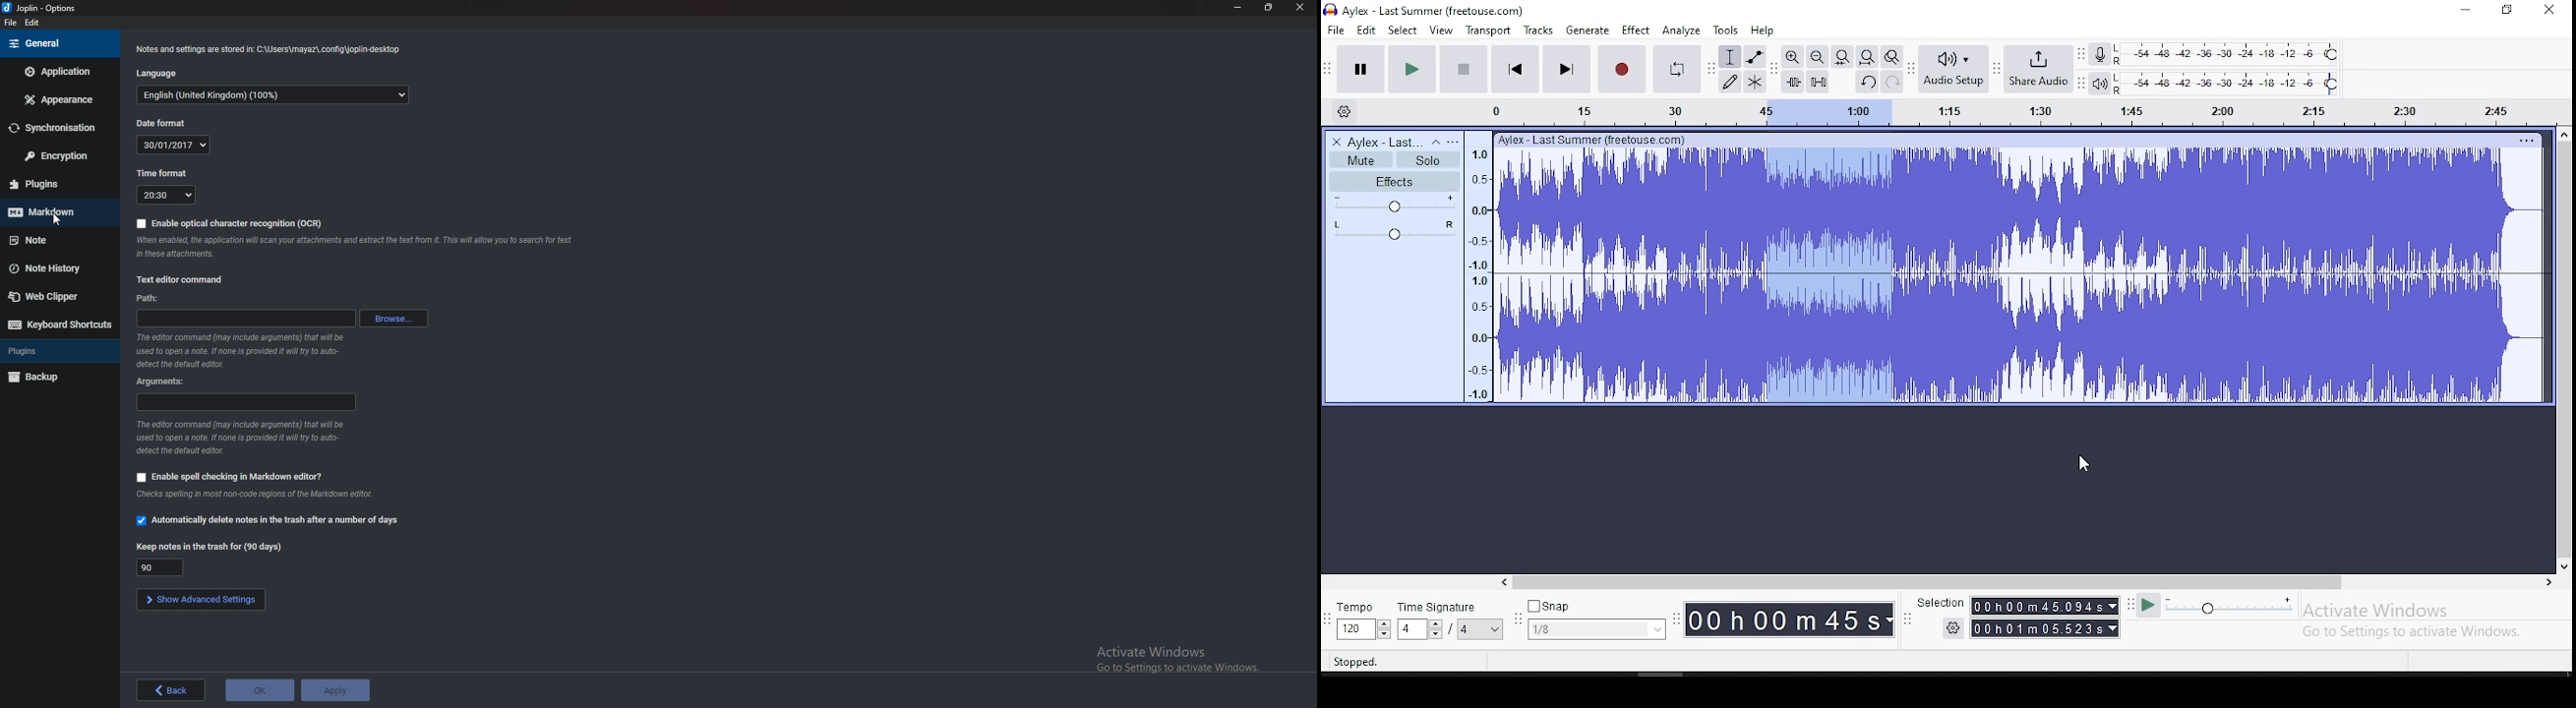 Image resolution: width=2576 pixels, height=728 pixels. What do you see at coordinates (276, 95) in the screenshot?
I see `English(Language)` at bounding box center [276, 95].